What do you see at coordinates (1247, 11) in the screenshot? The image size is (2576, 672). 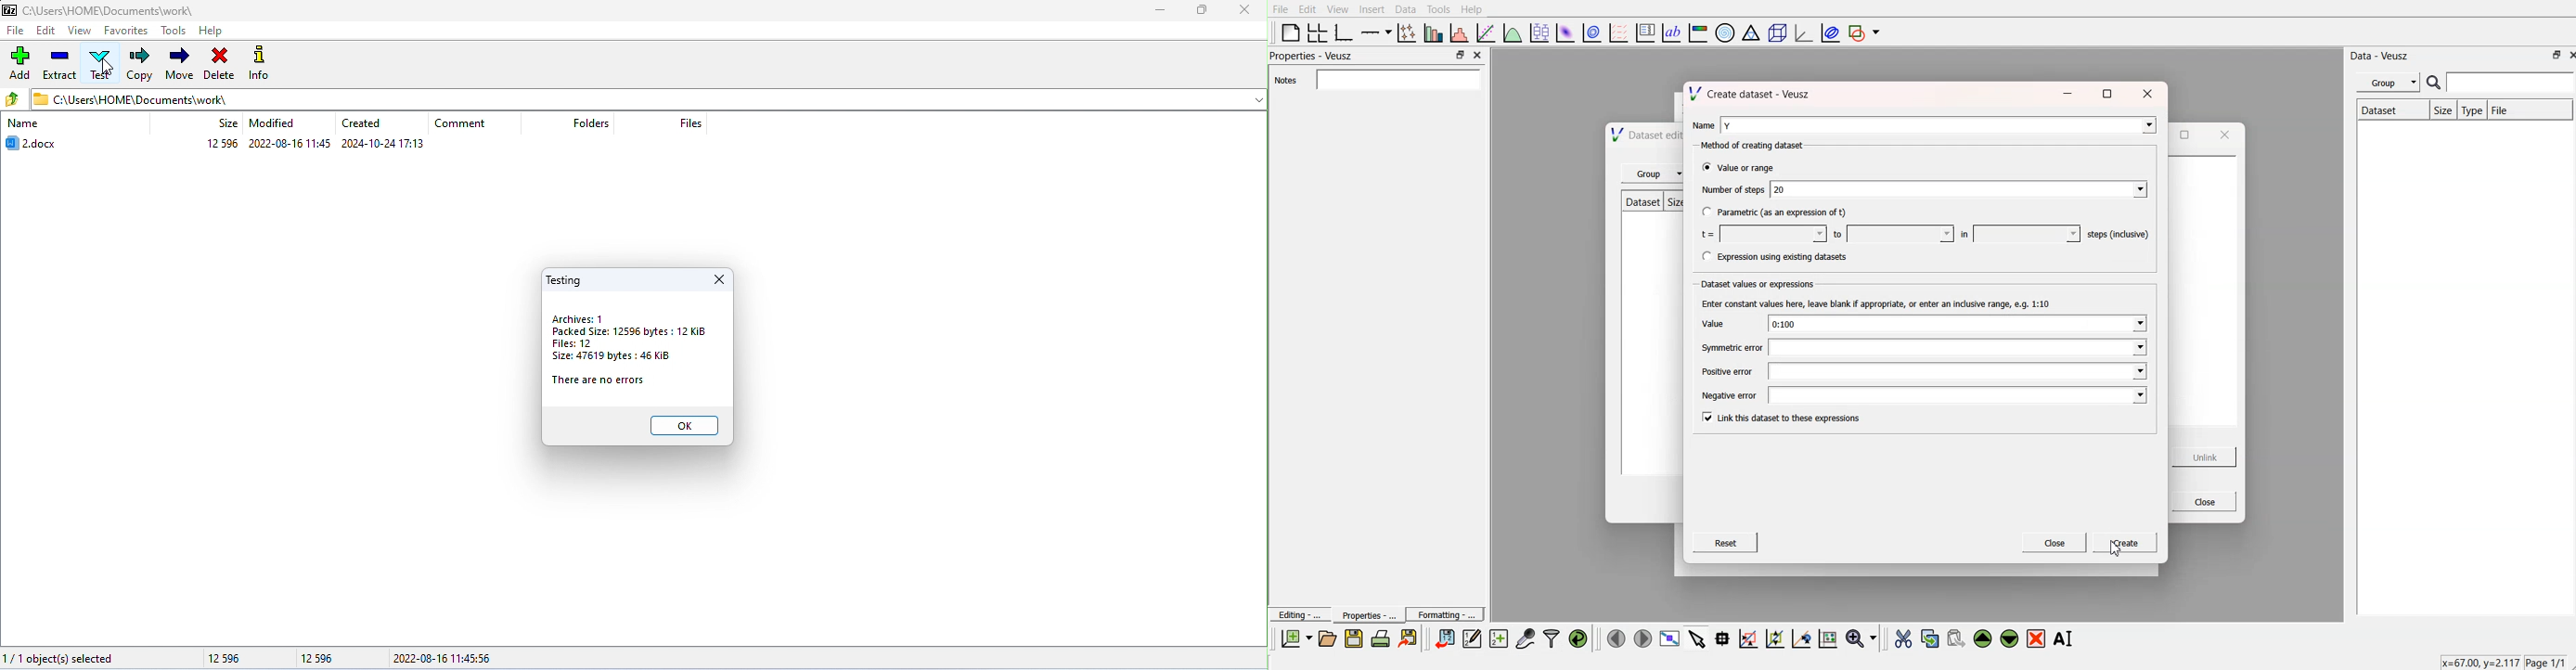 I see `close` at bounding box center [1247, 11].